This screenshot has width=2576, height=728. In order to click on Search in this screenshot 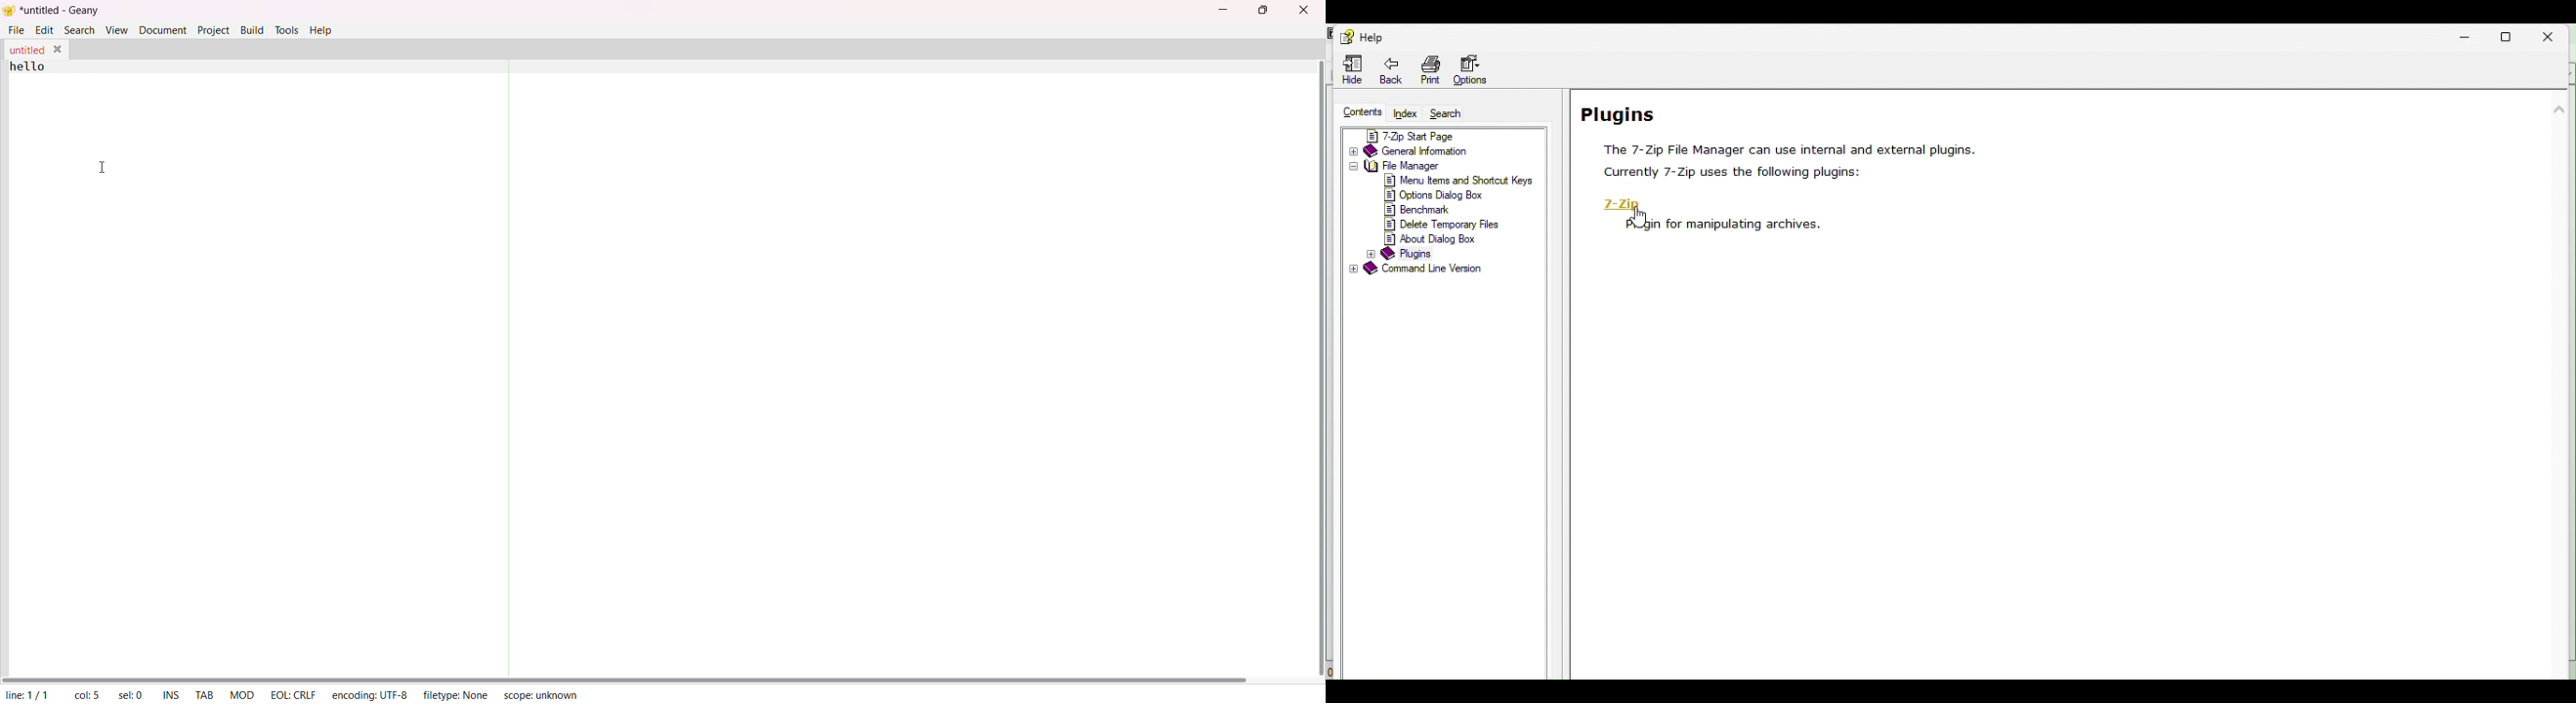, I will do `click(1452, 114)`.